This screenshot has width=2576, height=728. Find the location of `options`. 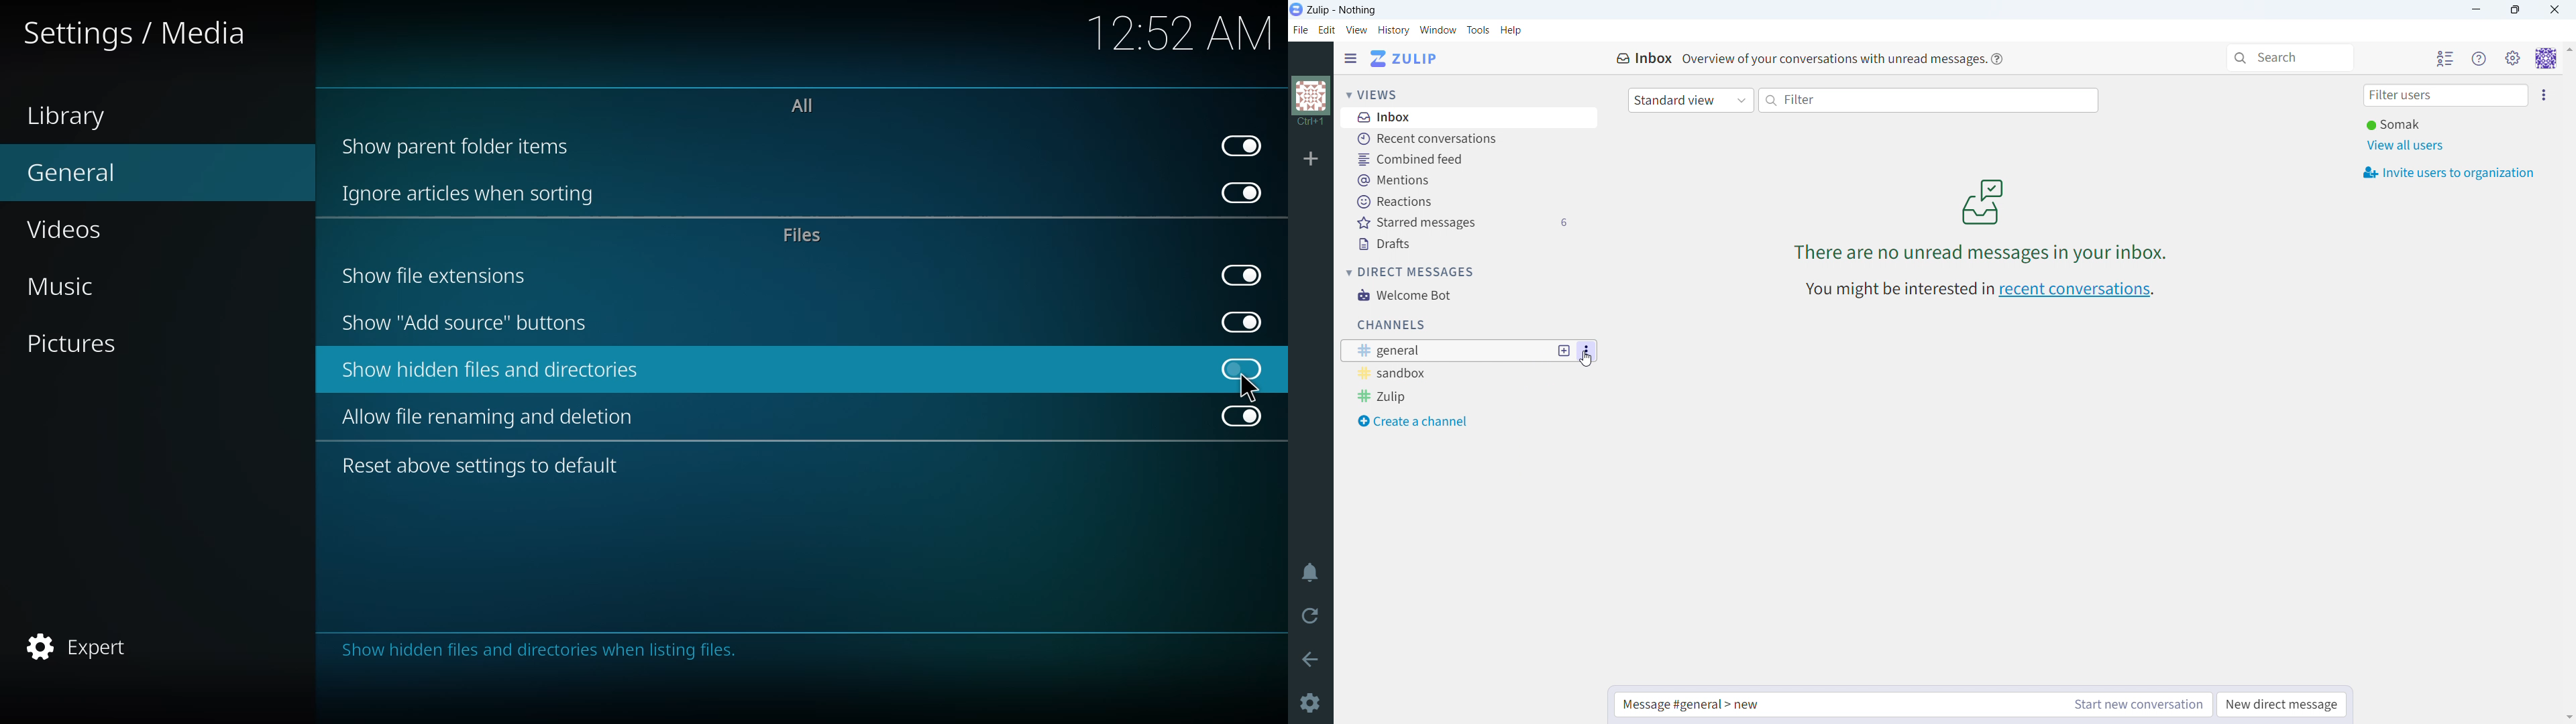

options is located at coordinates (1587, 351).